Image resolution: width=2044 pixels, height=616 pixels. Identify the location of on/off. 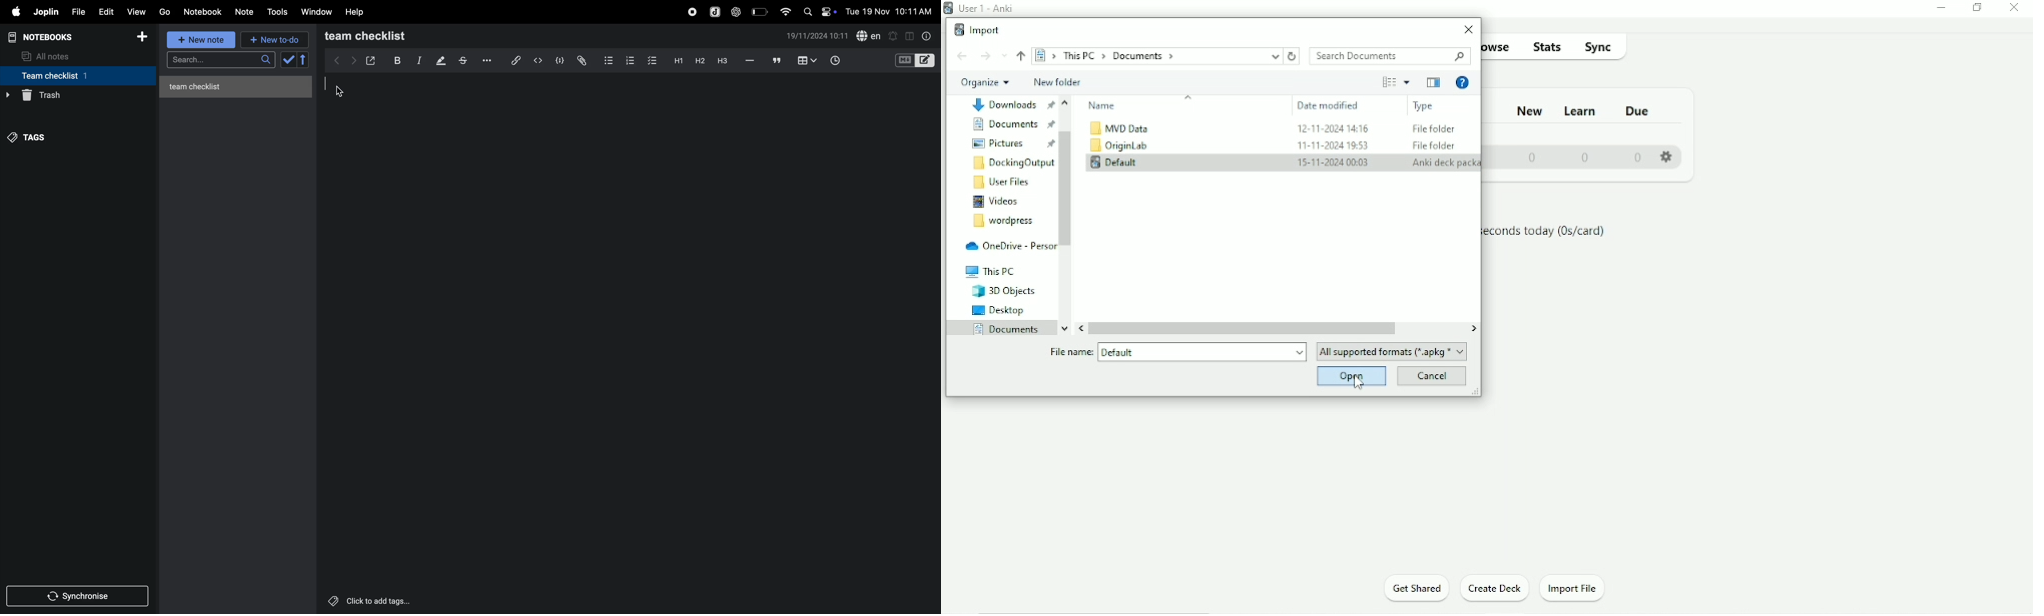
(831, 12).